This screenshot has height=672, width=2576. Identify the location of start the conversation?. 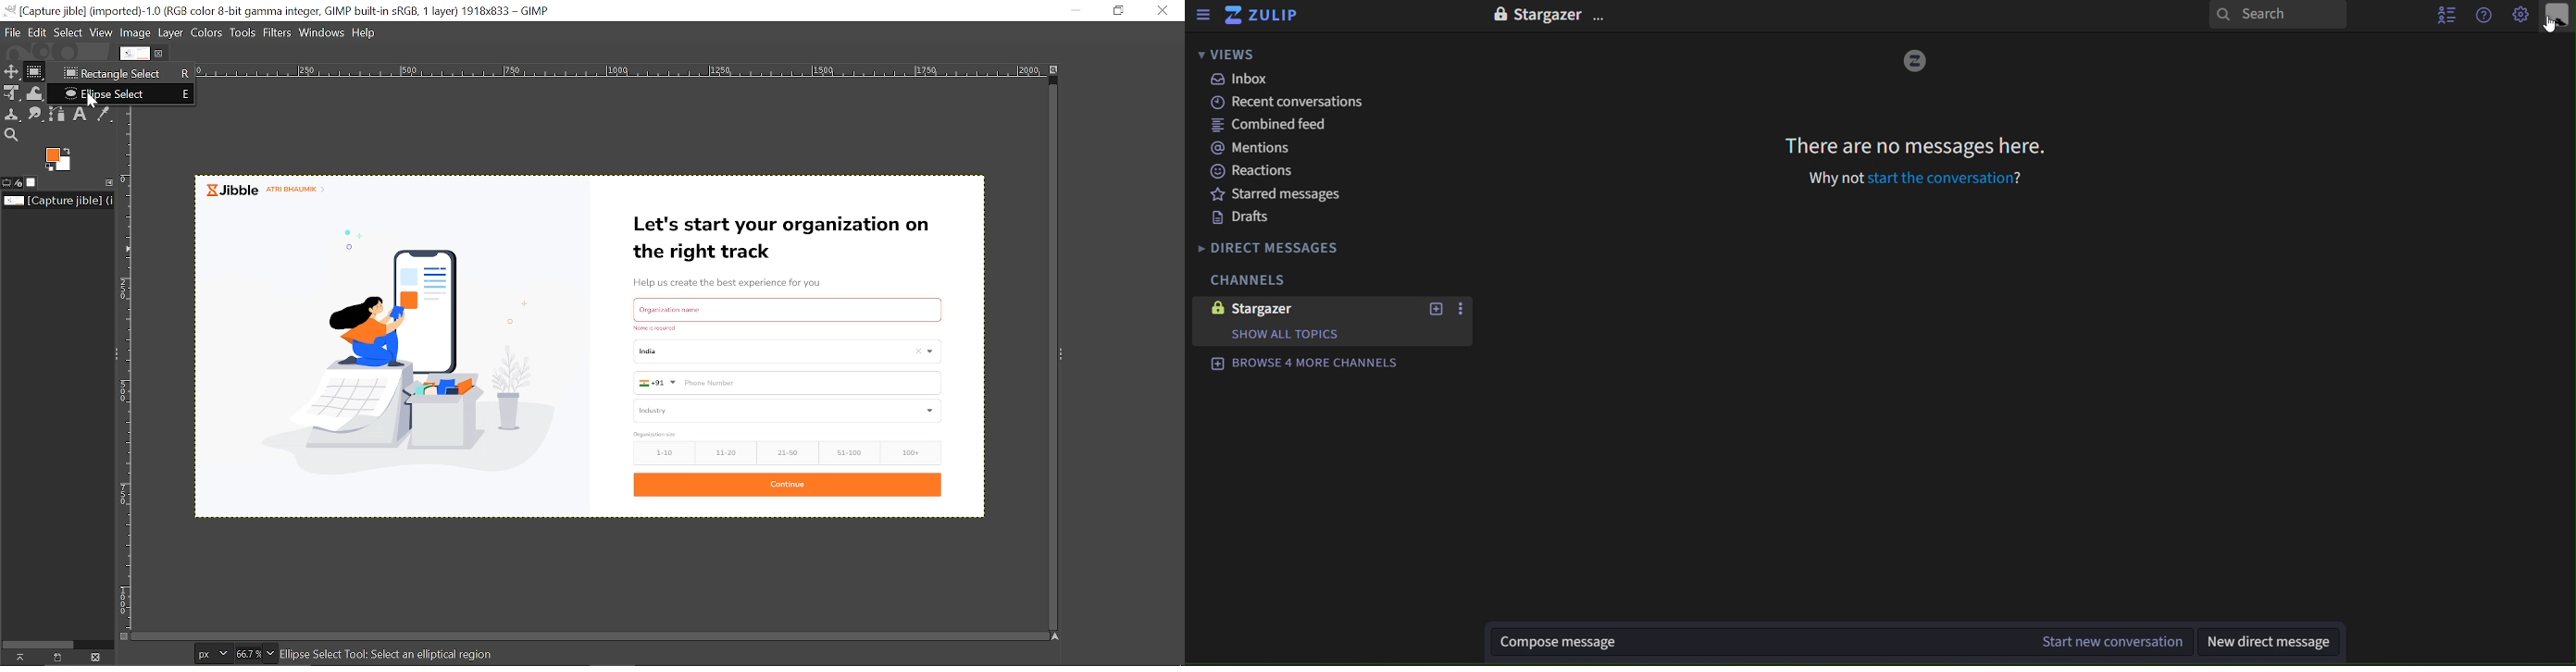
(1946, 179).